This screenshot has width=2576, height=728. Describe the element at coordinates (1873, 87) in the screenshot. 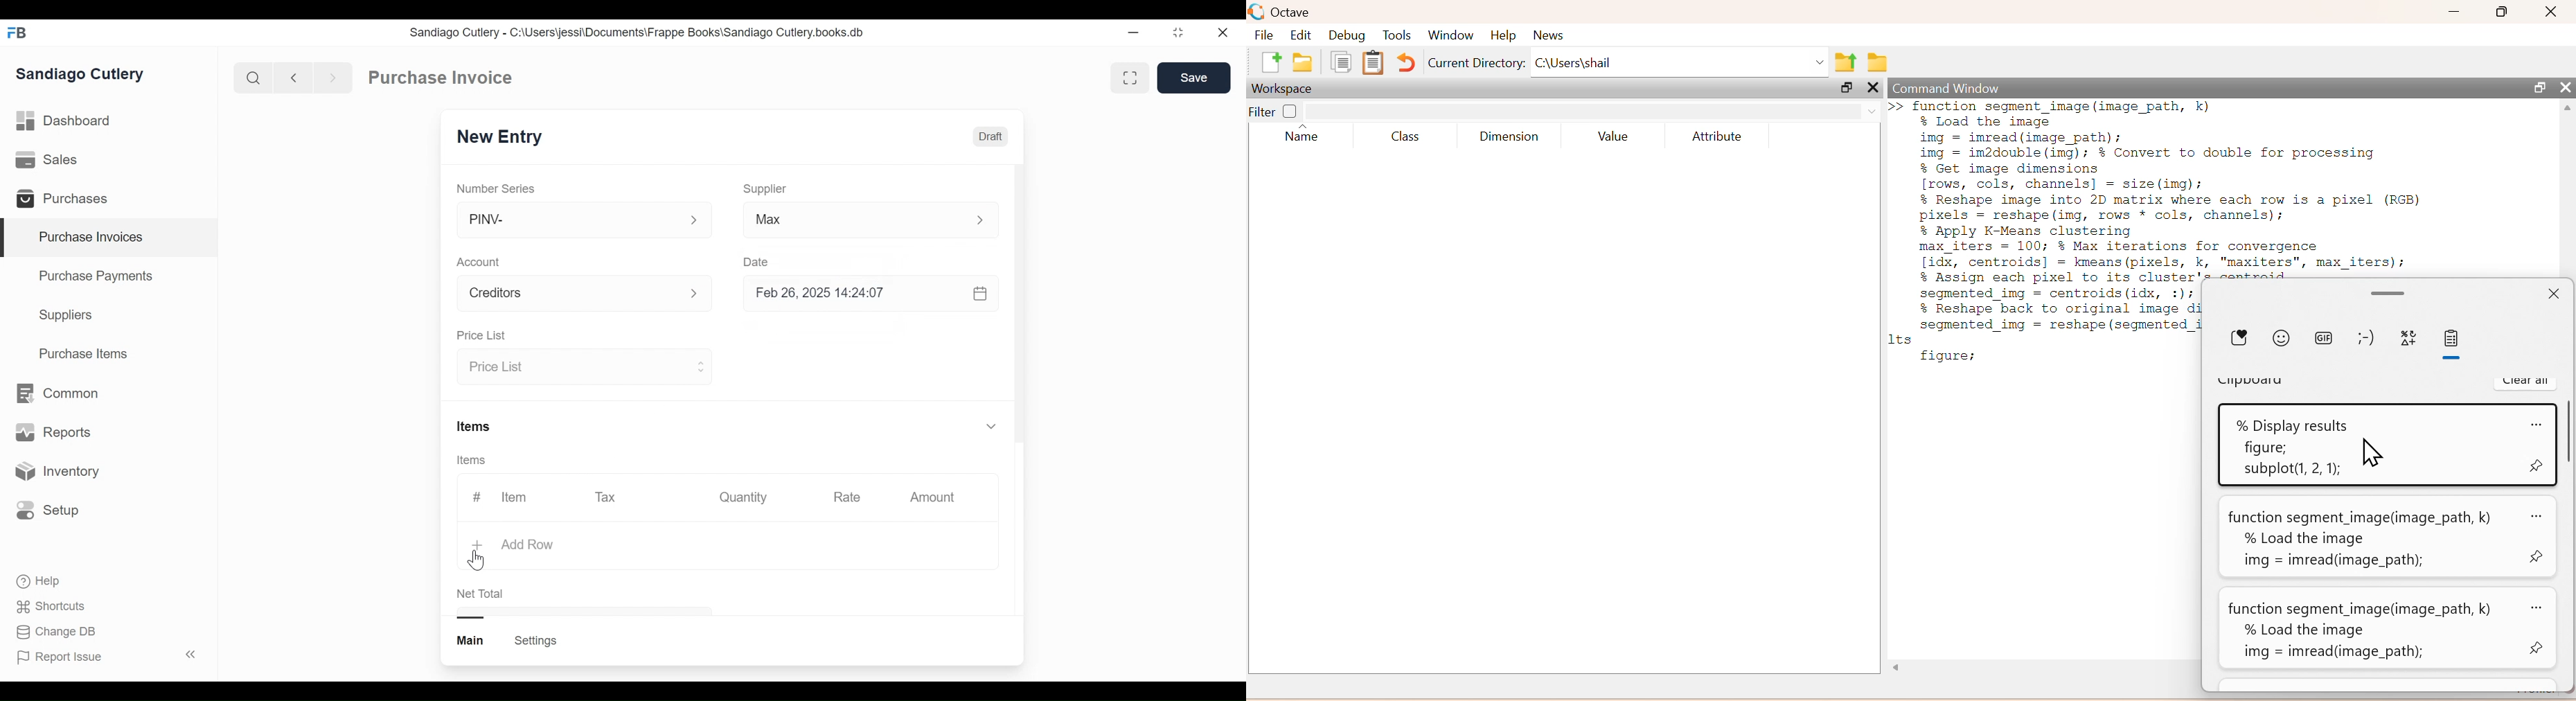

I see `` at that location.